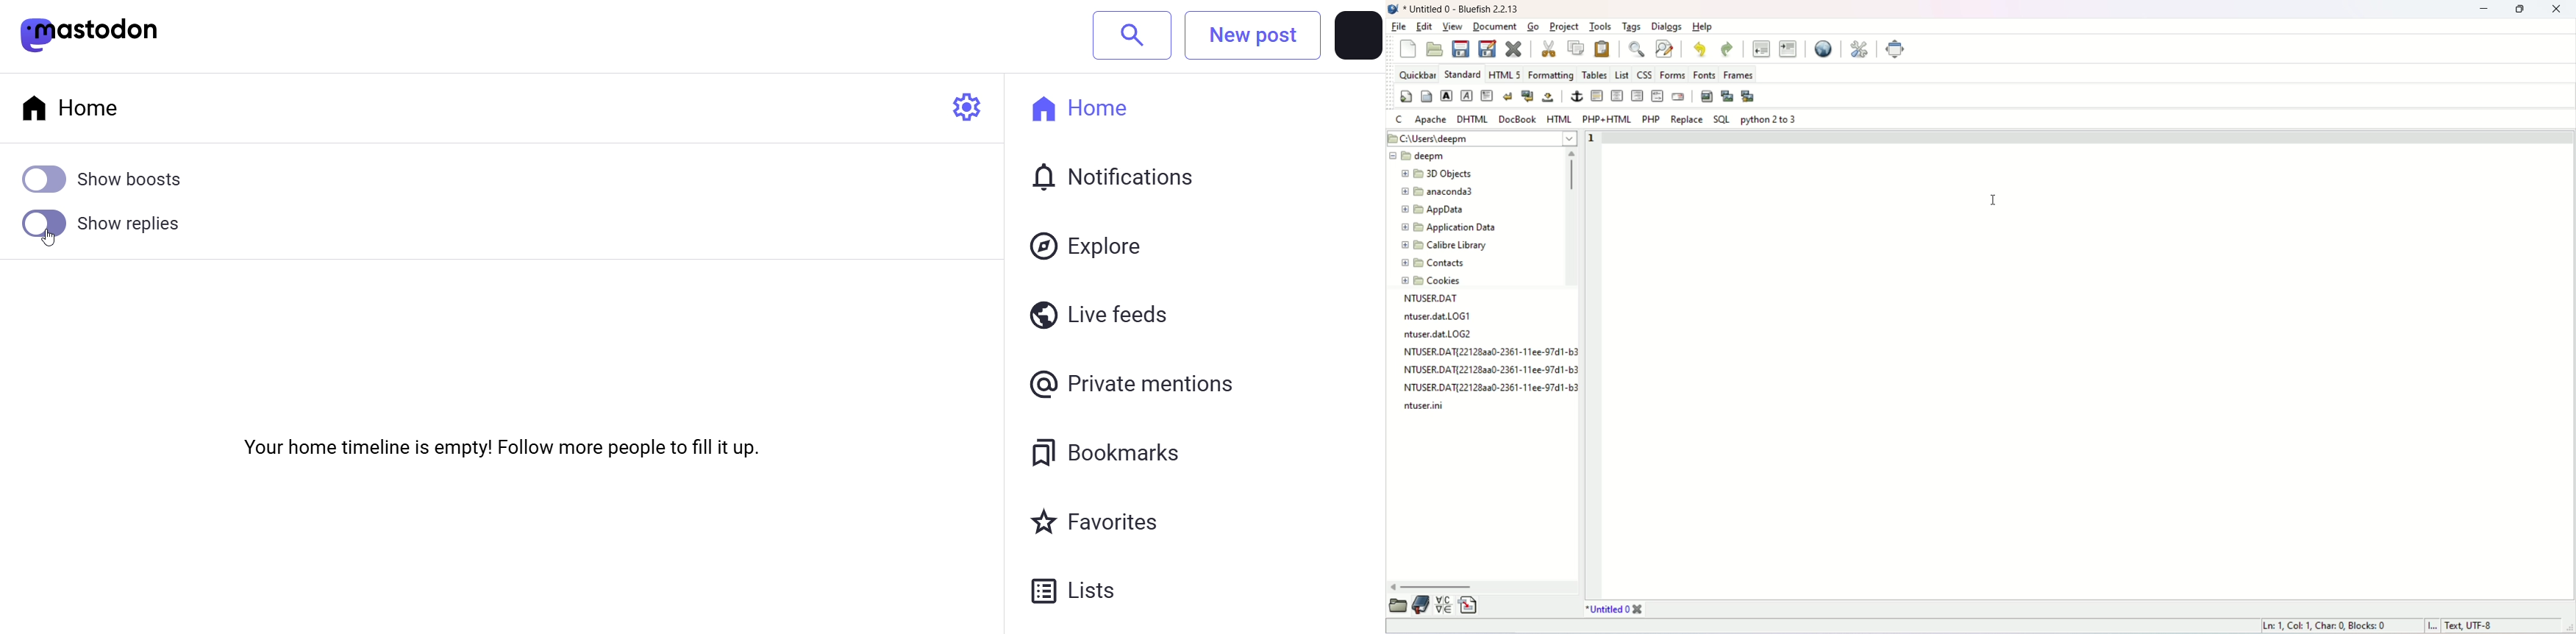 The width and height of the screenshot is (2576, 644). Describe the element at coordinates (1396, 609) in the screenshot. I see `open` at that location.